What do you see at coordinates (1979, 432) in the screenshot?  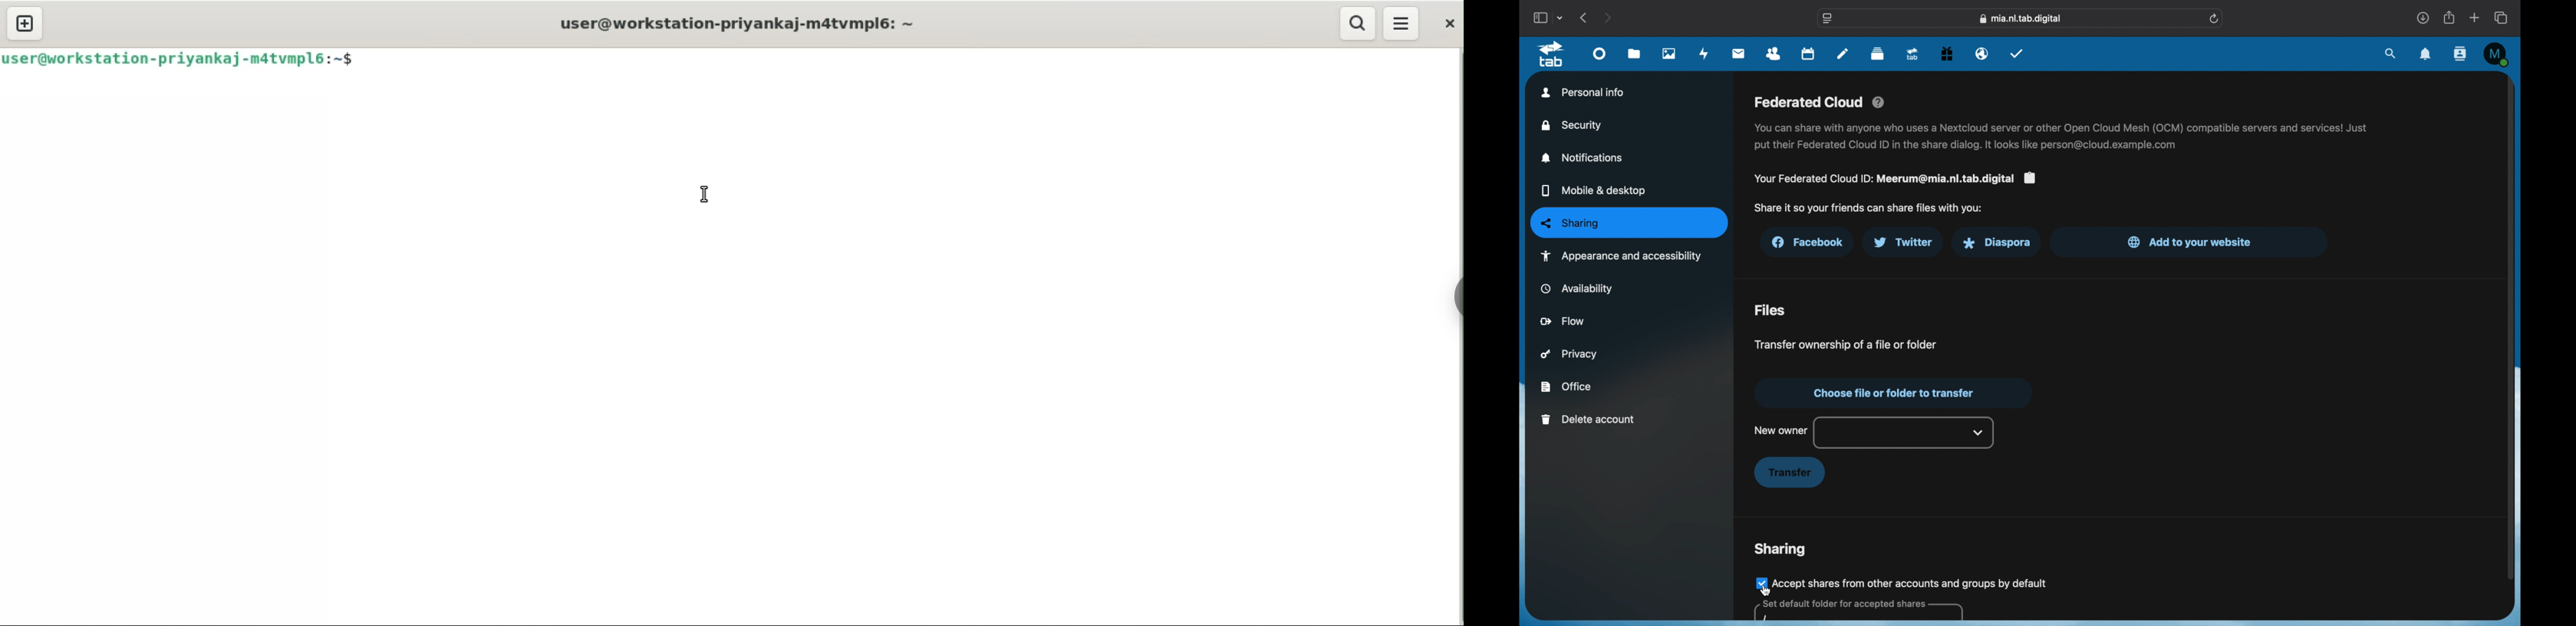 I see `dropdown` at bounding box center [1979, 432].